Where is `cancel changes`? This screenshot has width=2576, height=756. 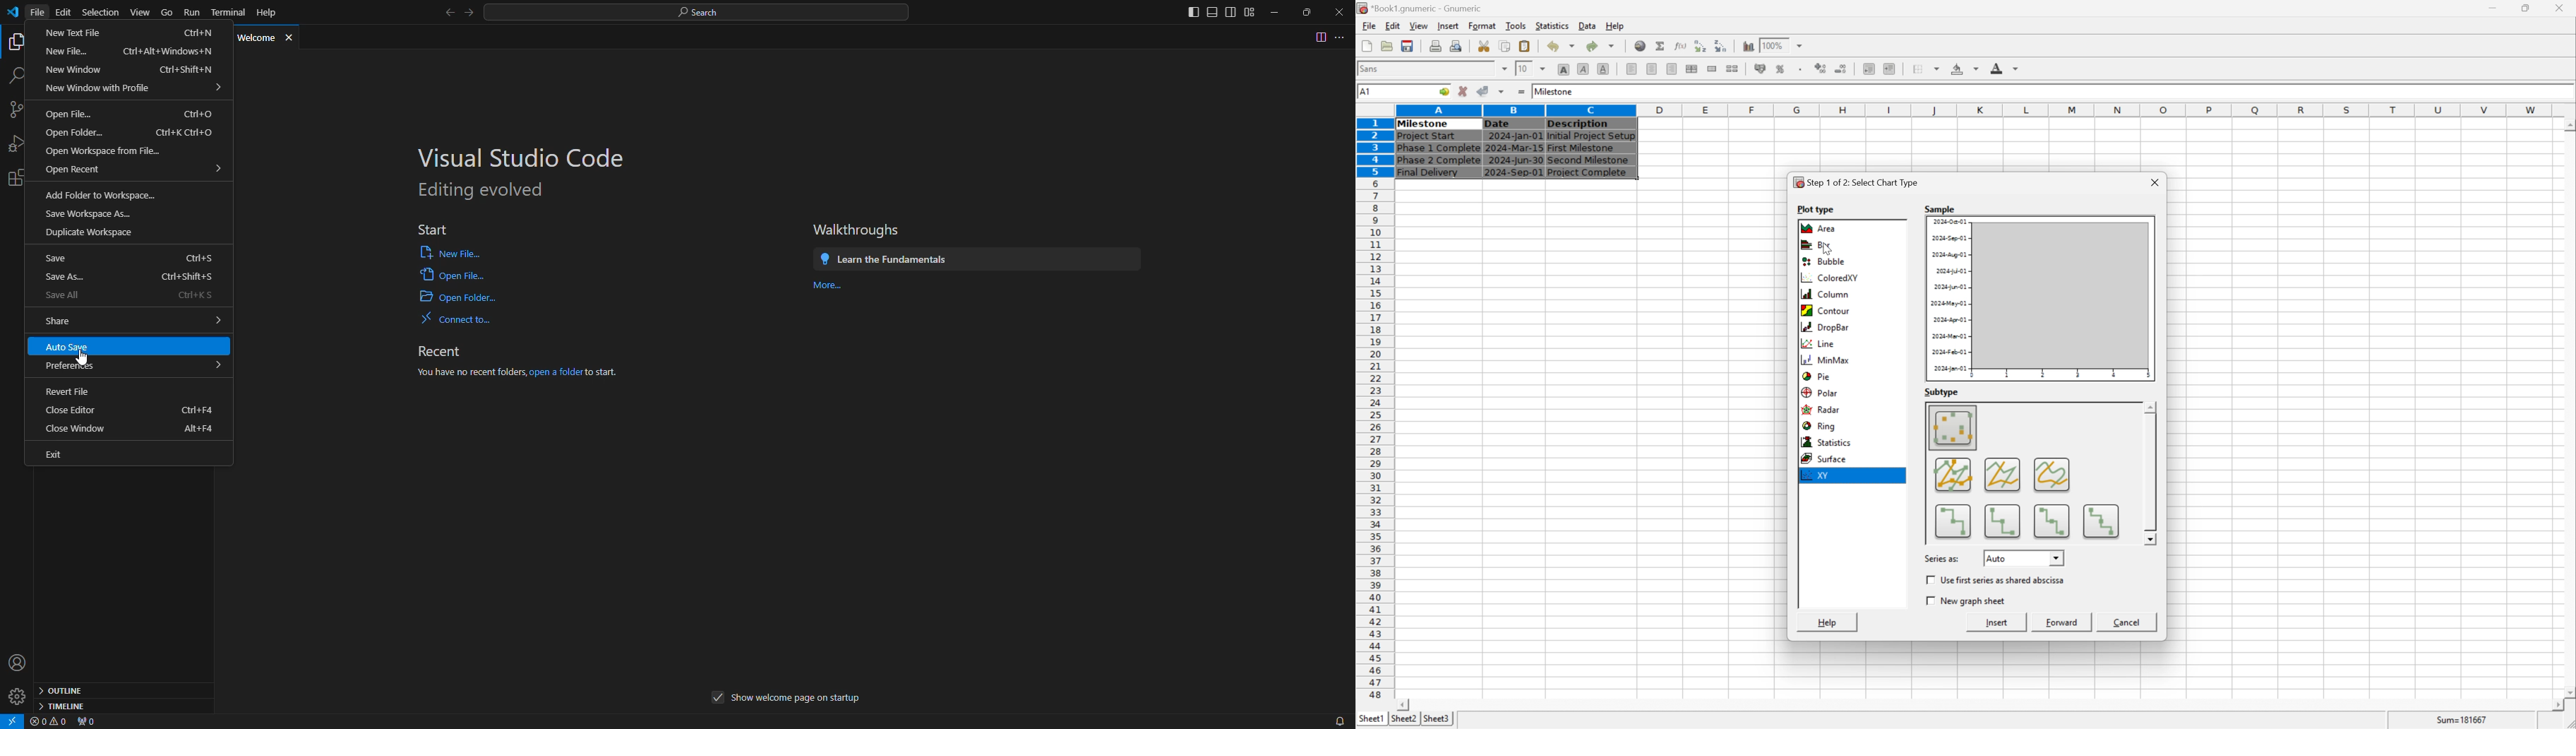
cancel changes is located at coordinates (1466, 92).